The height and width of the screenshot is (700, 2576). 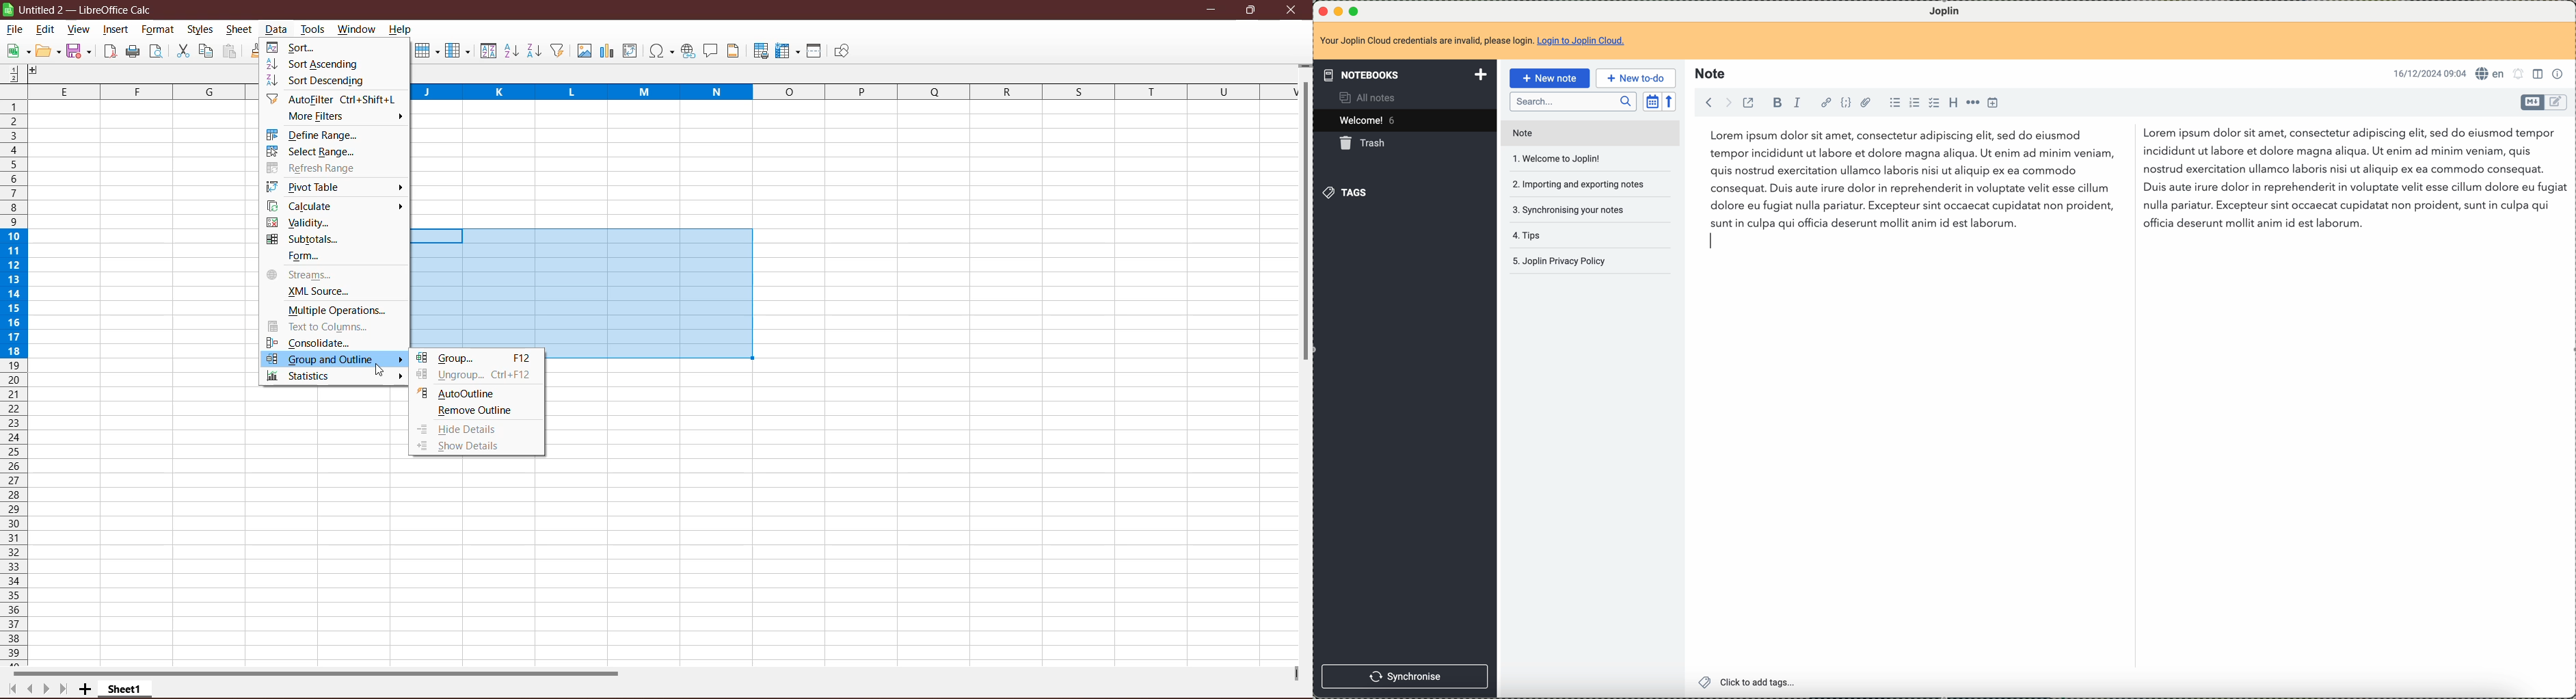 What do you see at coordinates (487, 51) in the screenshot?
I see `Sort` at bounding box center [487, 51].